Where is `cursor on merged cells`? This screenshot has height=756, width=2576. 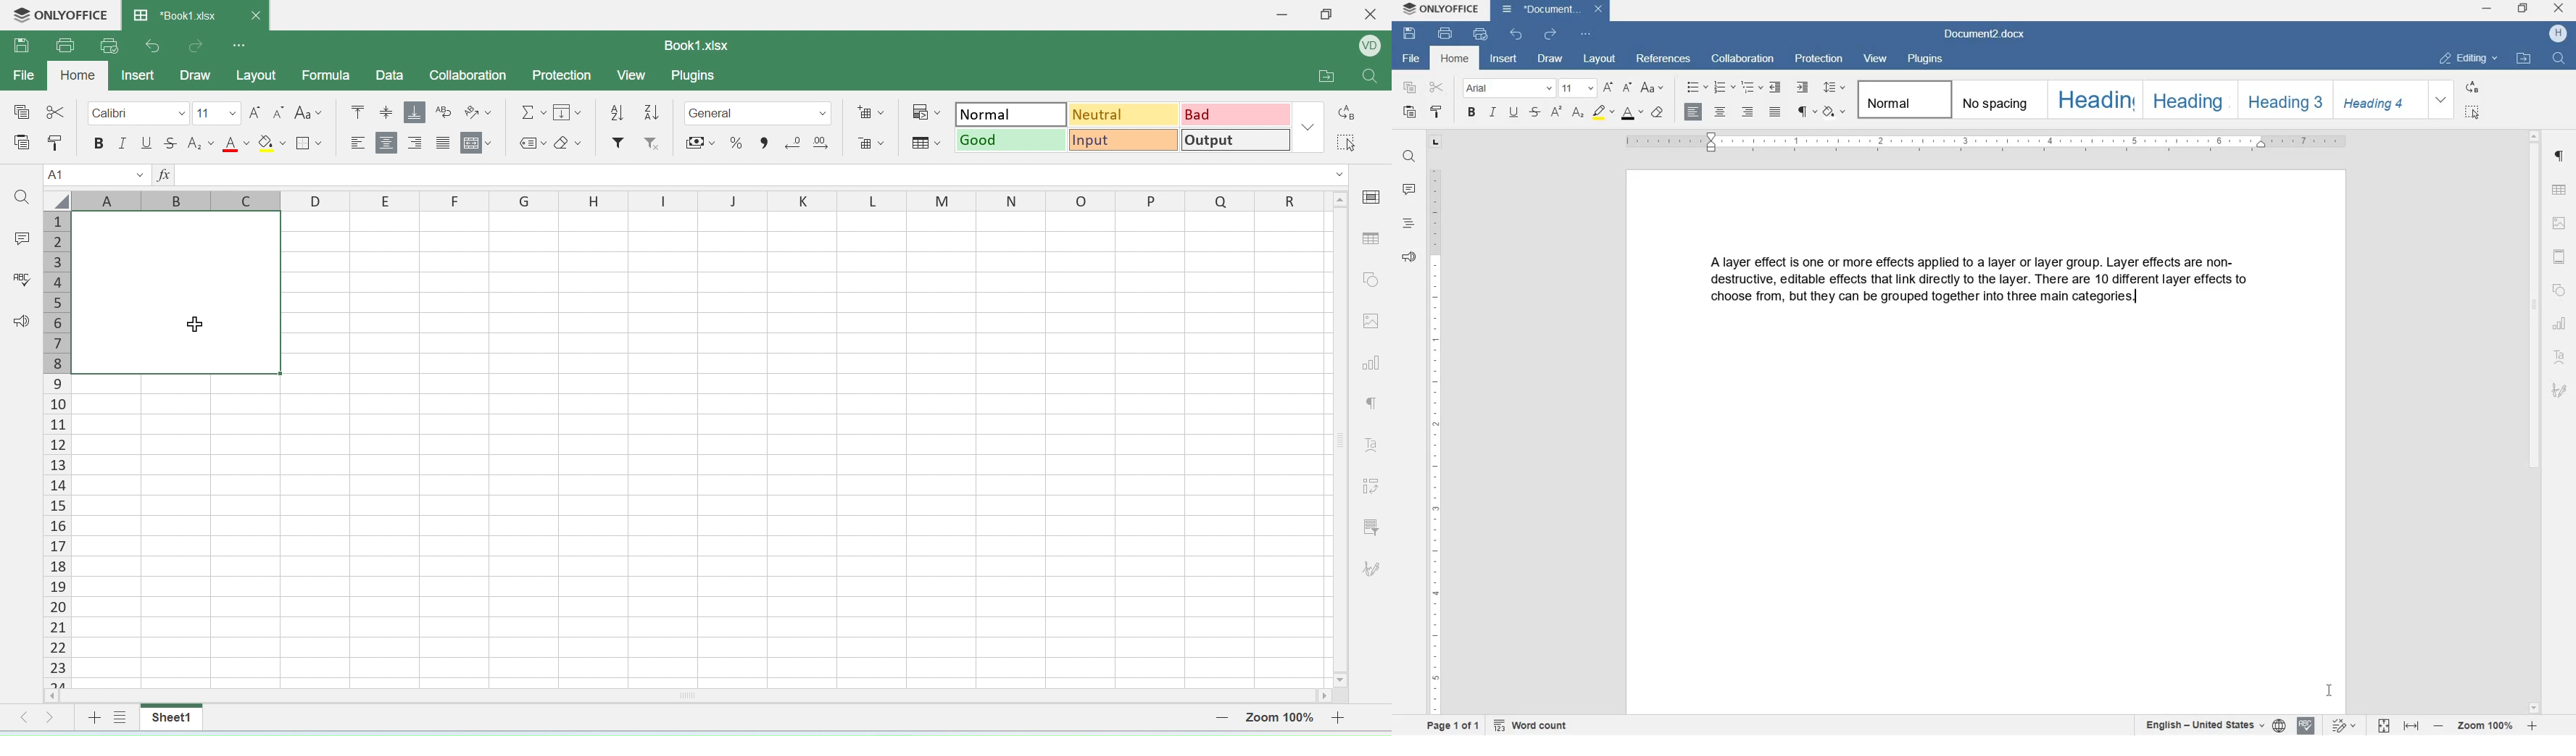
cursor on merged cells is located at coordinates (195, 322).